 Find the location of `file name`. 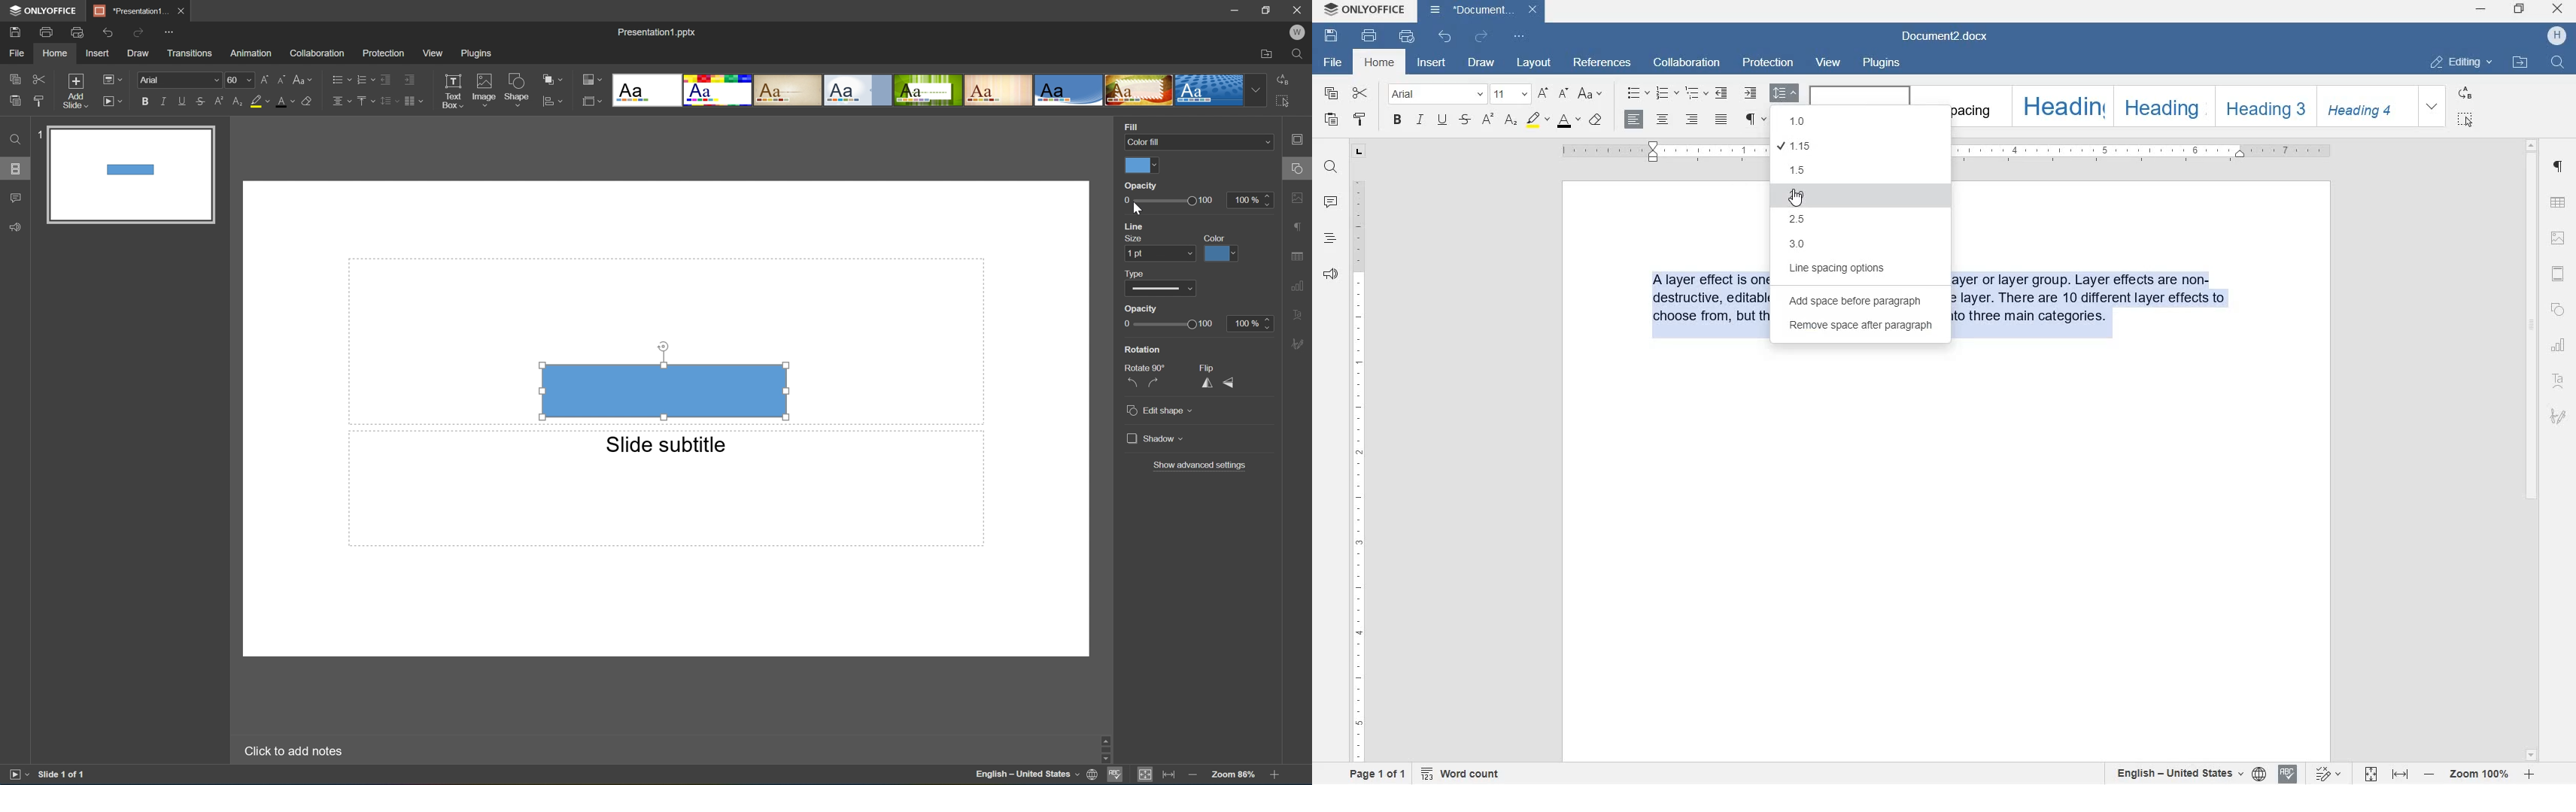

file name is located at coordinates (1949, 38).